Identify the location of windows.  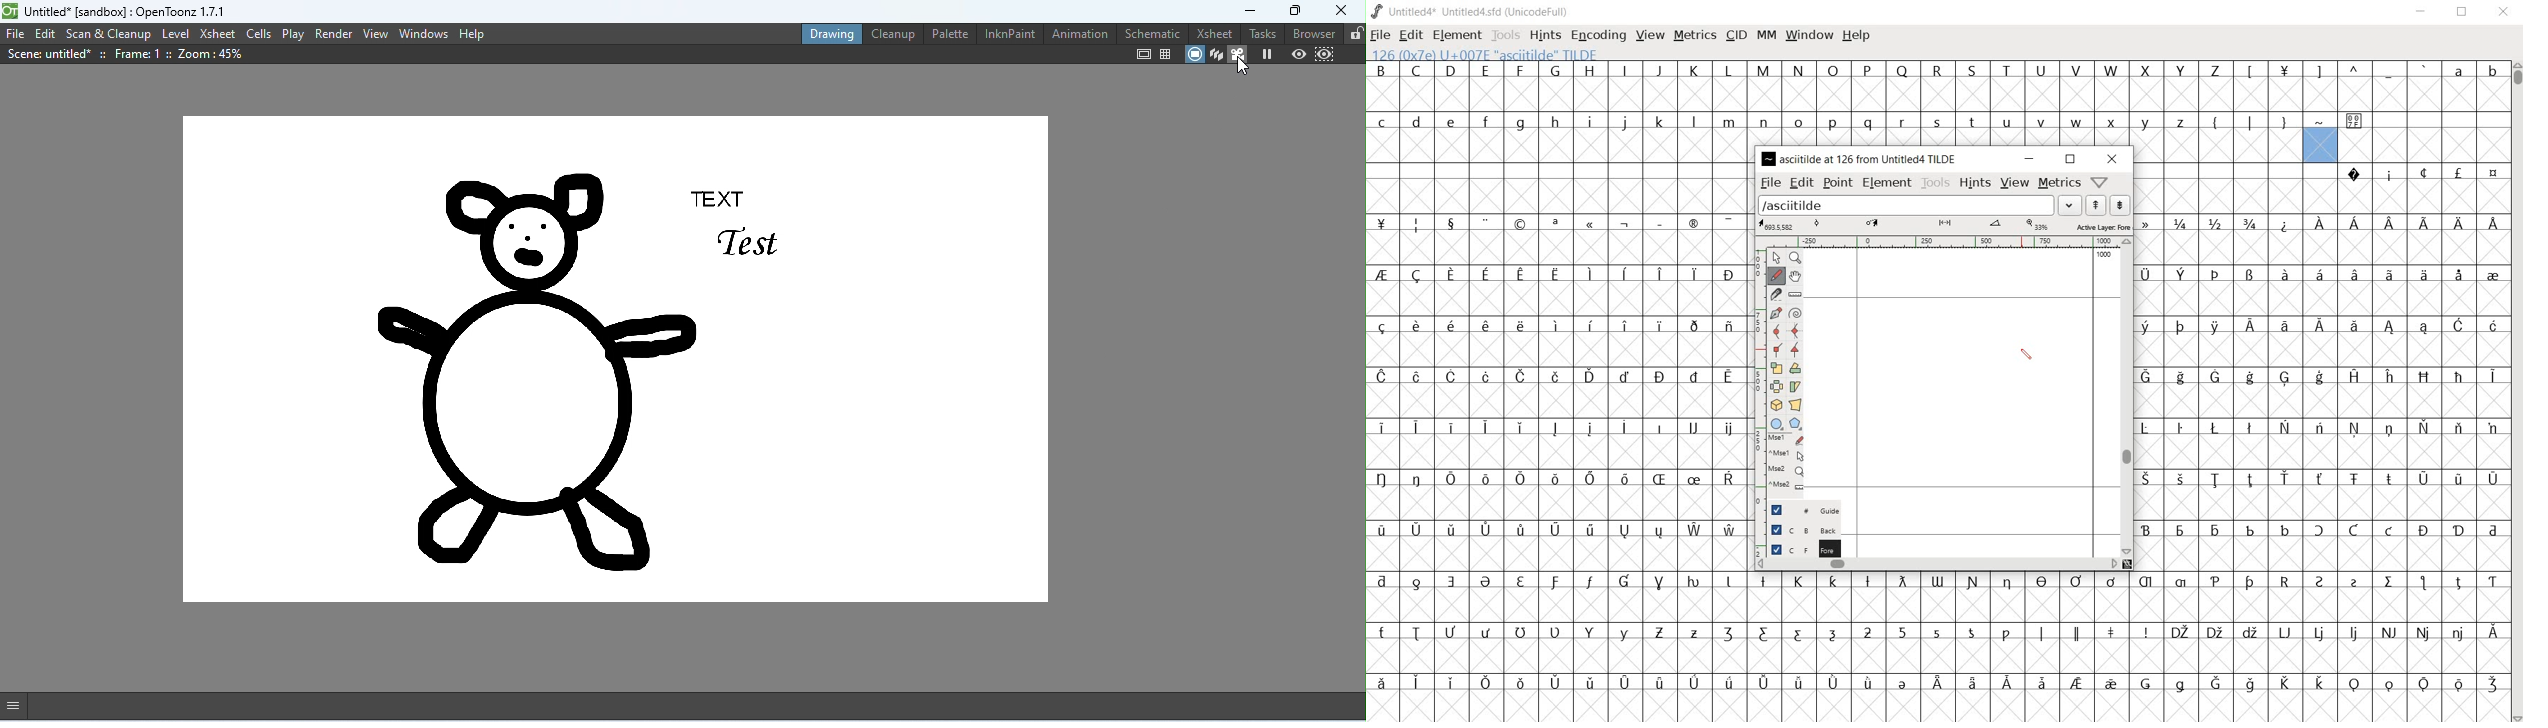
(424, 33).